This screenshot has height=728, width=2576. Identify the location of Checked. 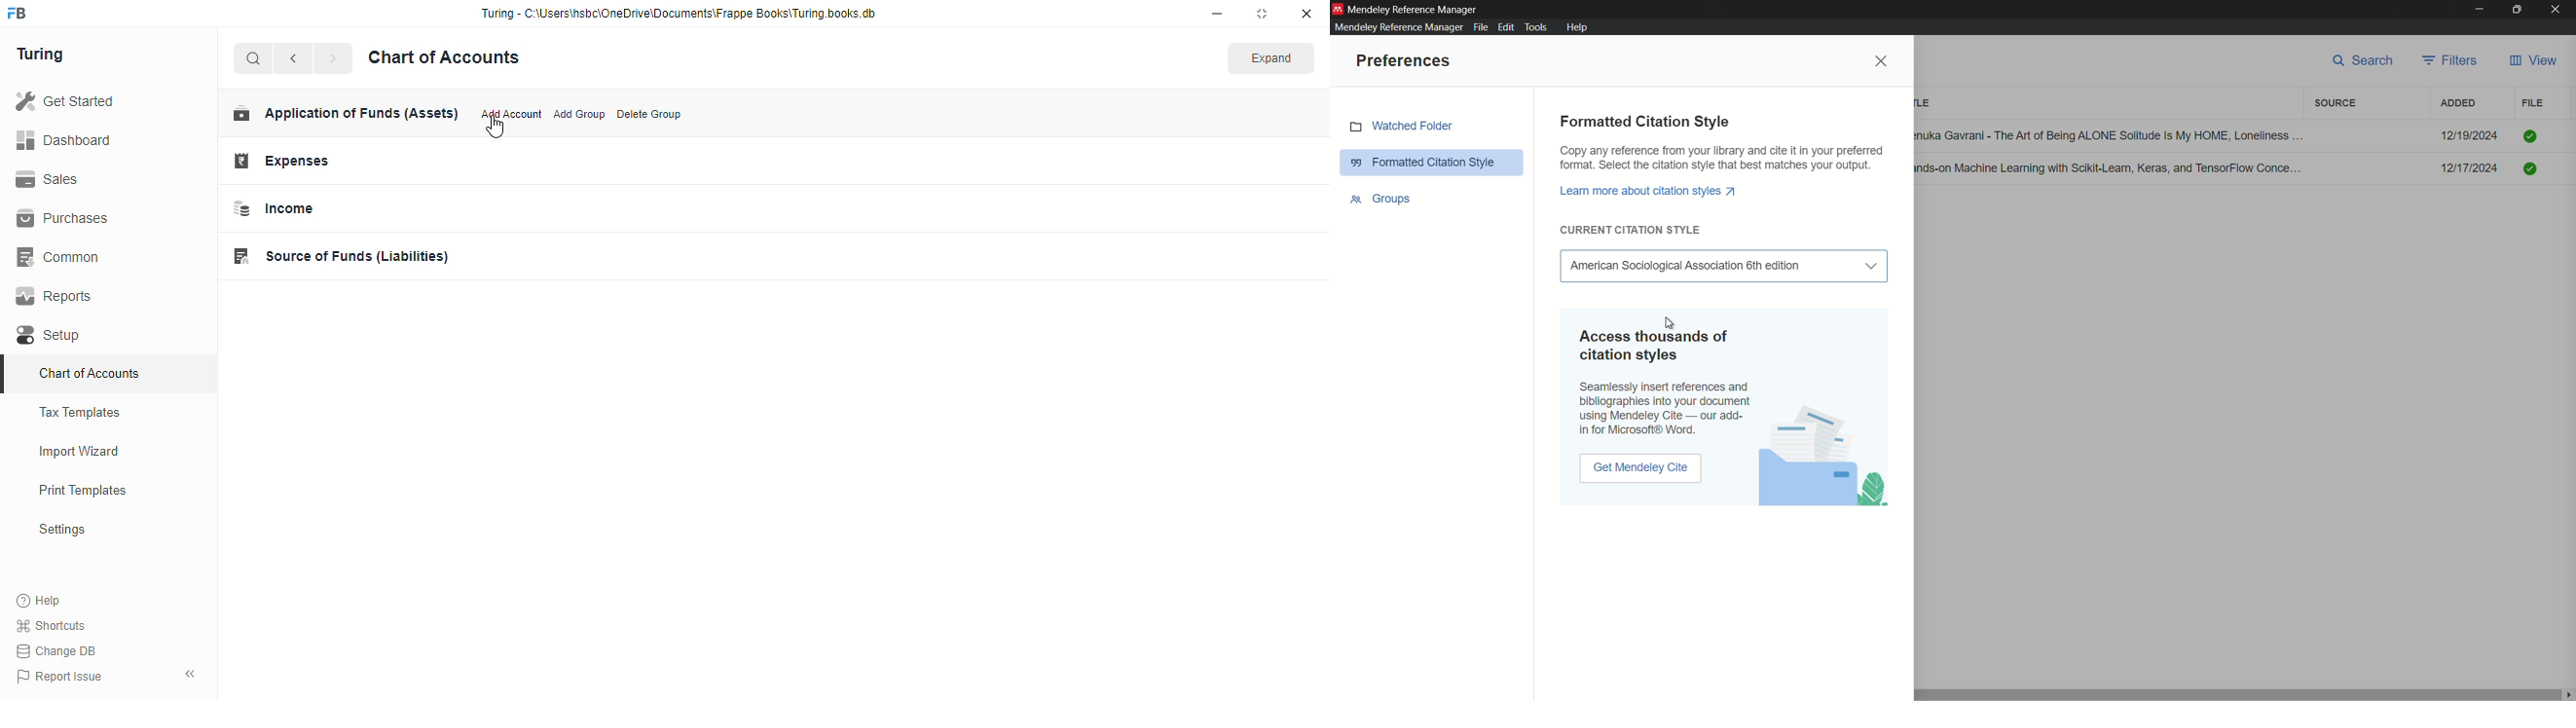
(2530, 167).